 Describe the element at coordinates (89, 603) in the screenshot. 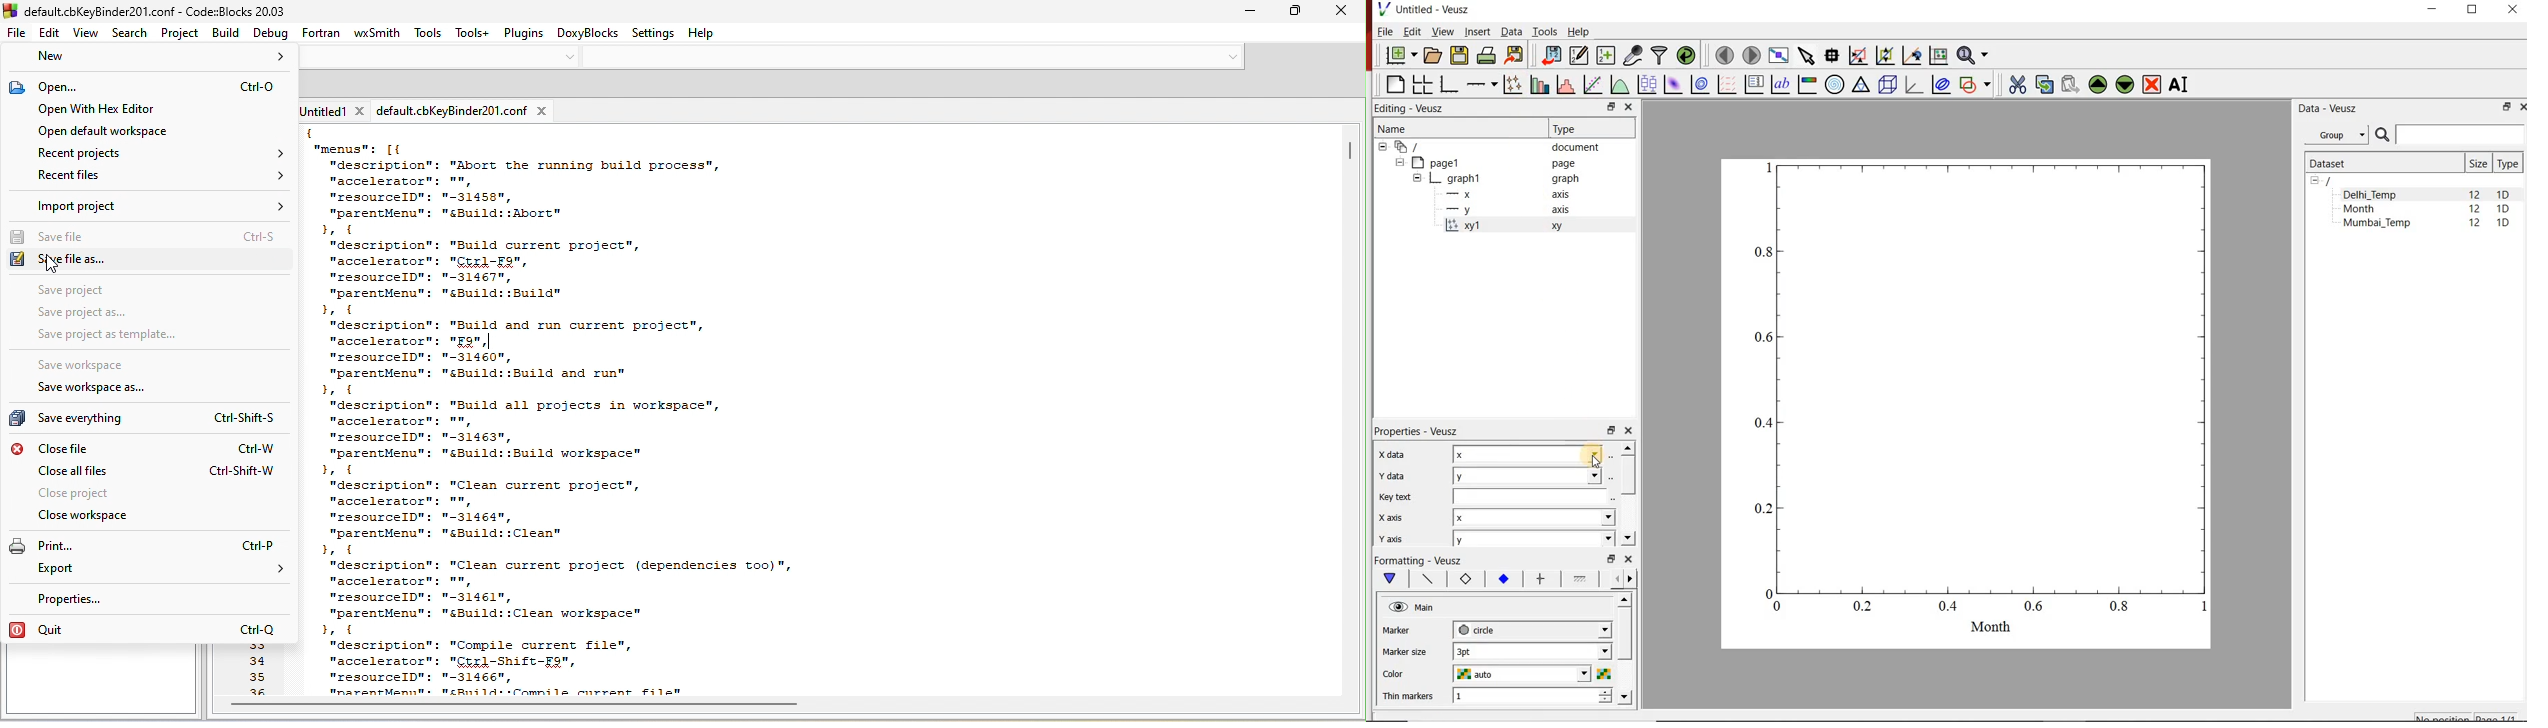

I see `properties` at that location.